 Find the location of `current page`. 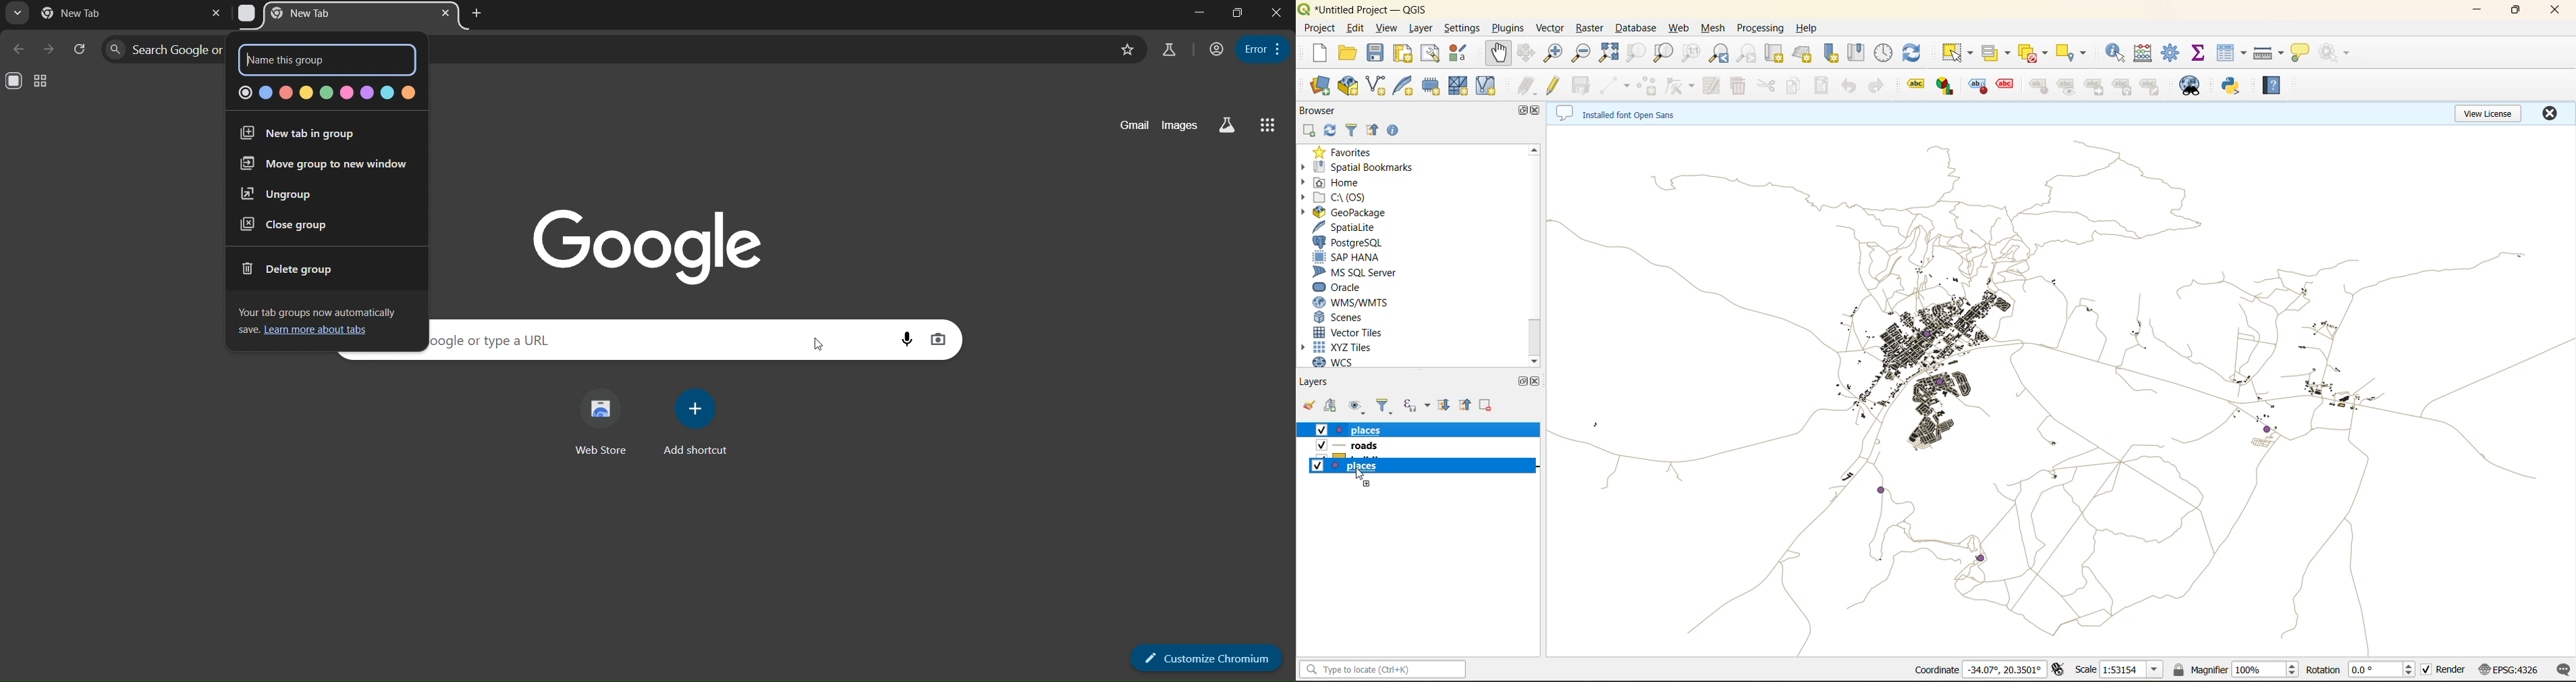

current page is located at coordinates (84, 13).